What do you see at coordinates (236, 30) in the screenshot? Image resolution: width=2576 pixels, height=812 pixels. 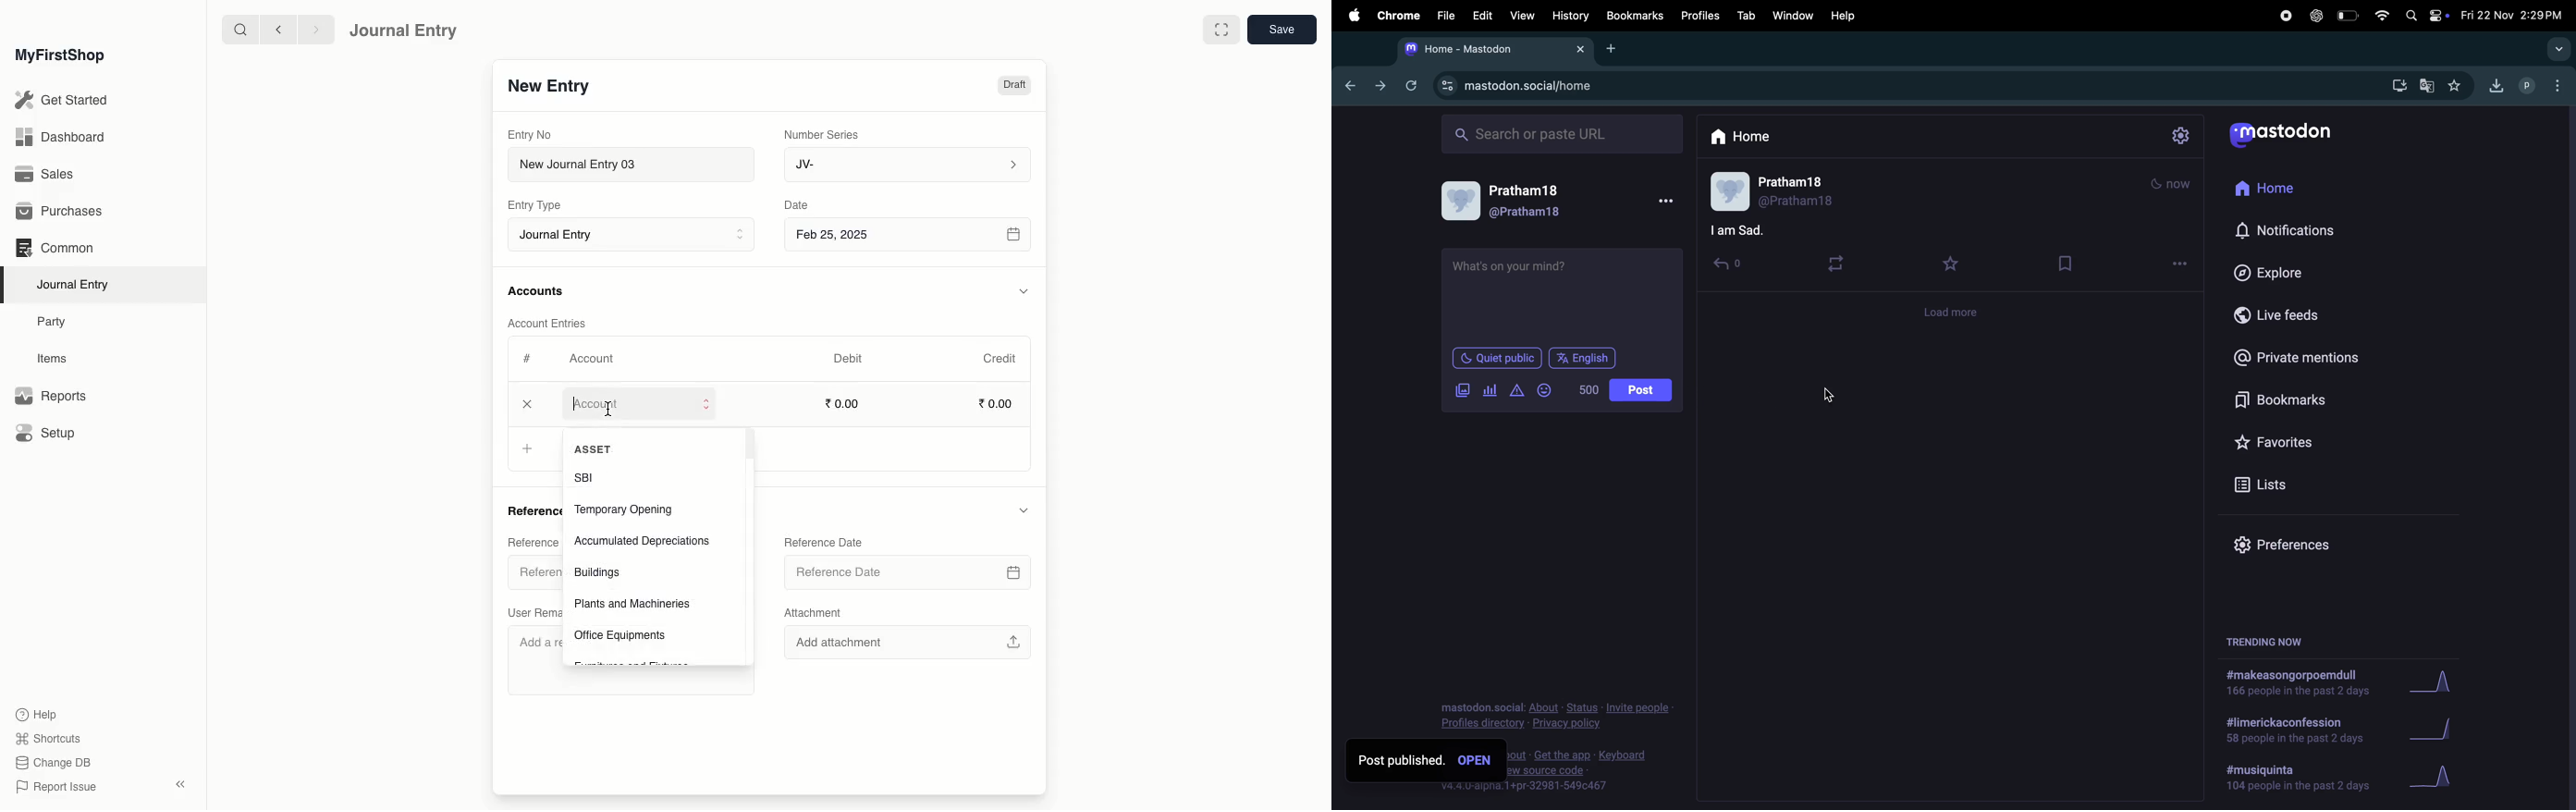 I see `search` at bounding box center [236, 30].